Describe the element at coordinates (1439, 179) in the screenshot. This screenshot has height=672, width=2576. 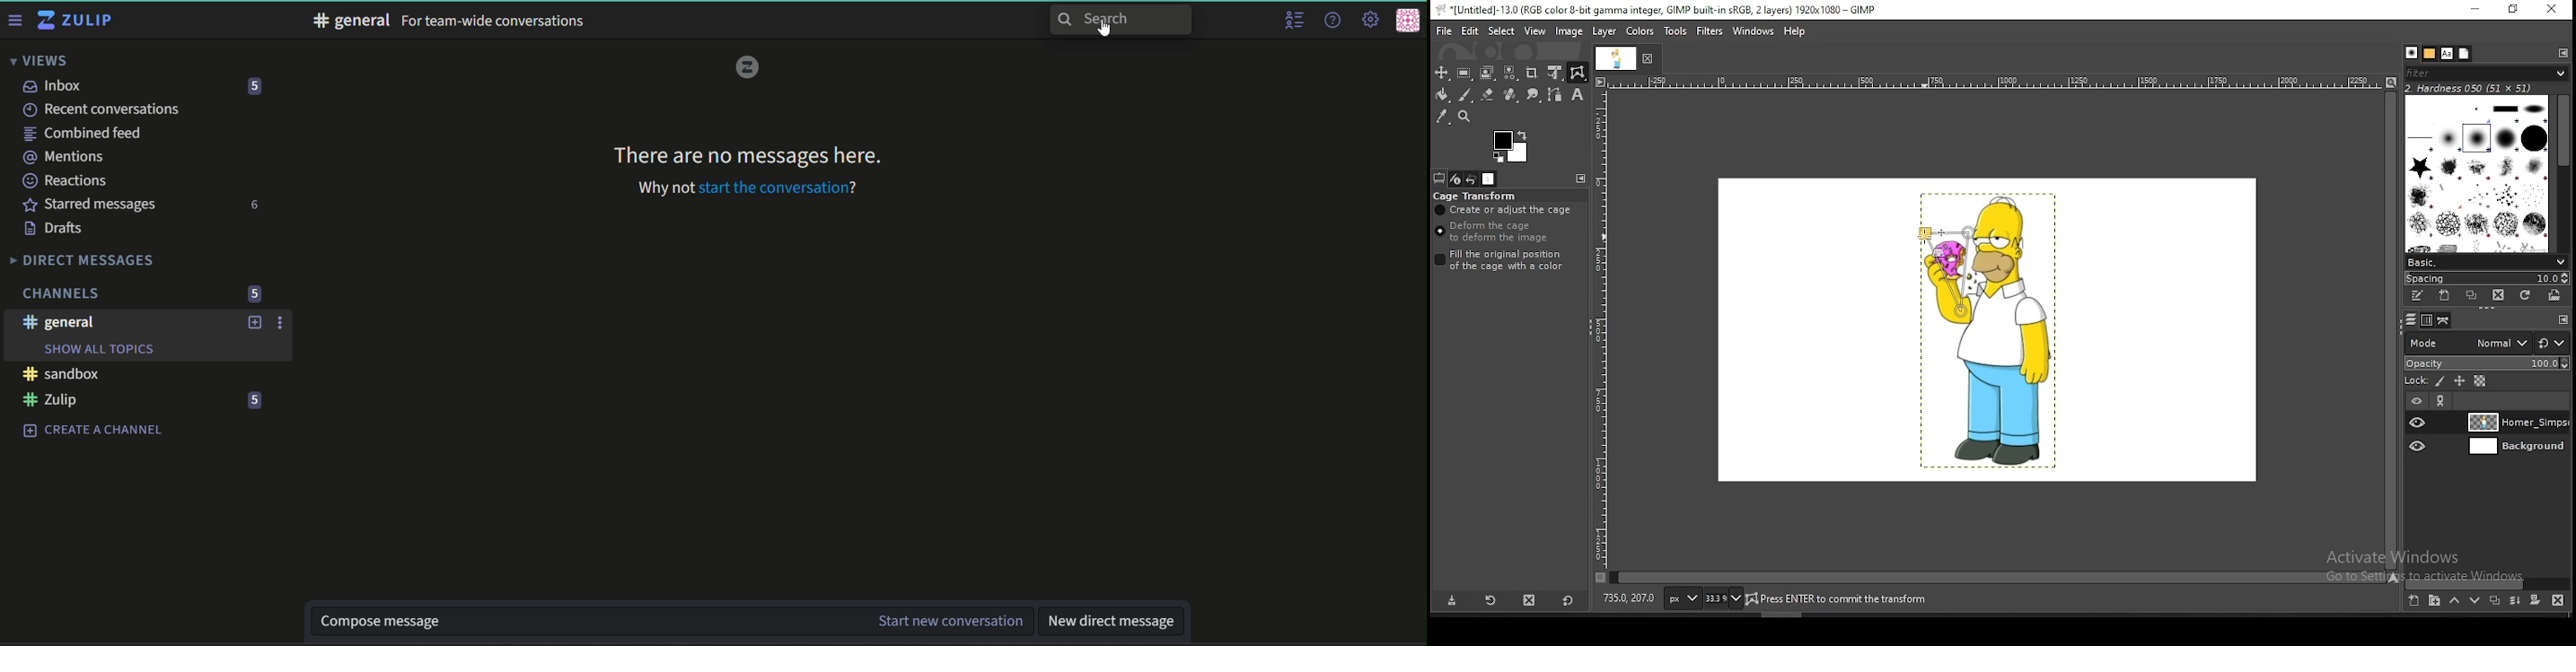
I see `tool options` at that location.